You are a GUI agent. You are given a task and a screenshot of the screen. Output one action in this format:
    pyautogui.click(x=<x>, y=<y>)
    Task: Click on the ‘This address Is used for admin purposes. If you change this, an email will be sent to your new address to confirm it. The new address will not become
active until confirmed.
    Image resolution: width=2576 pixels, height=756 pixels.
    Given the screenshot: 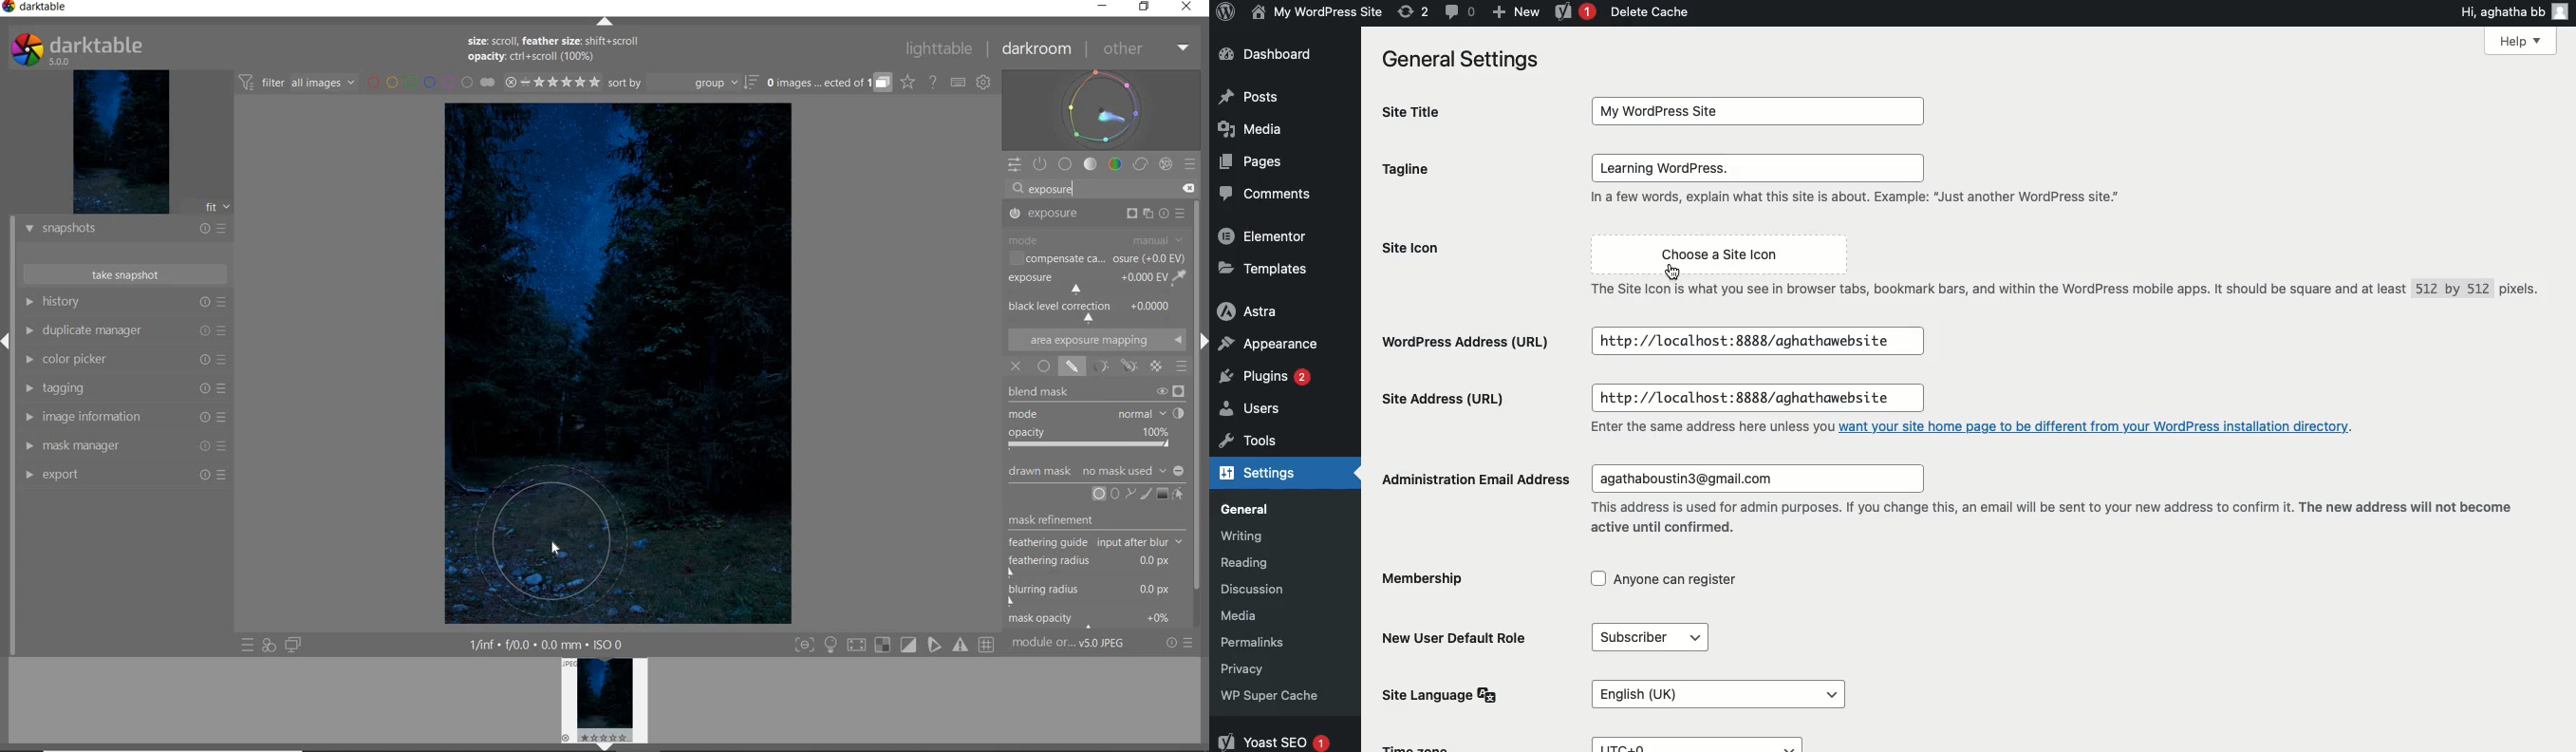 What is the action you would take?
    pyautogui.click(x=2055, y=517)
    